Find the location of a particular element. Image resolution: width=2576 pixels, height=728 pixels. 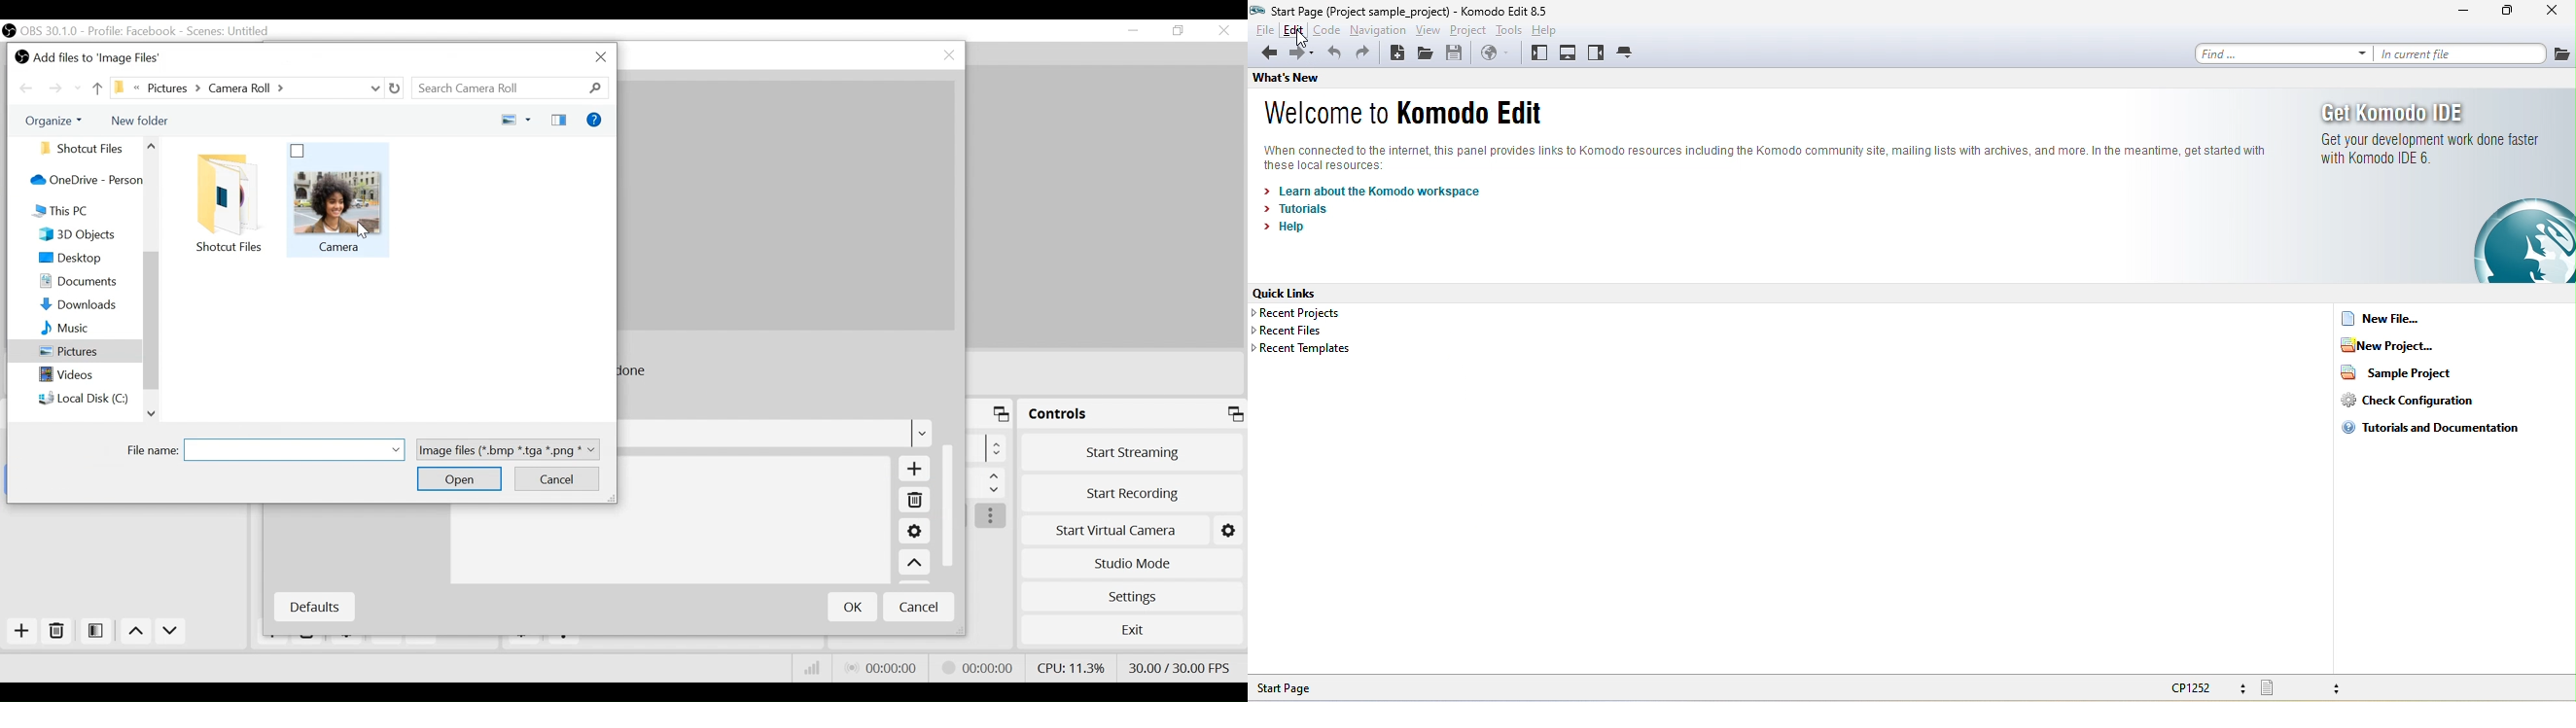

Start Streaming is located at coordinates (1133, 452).